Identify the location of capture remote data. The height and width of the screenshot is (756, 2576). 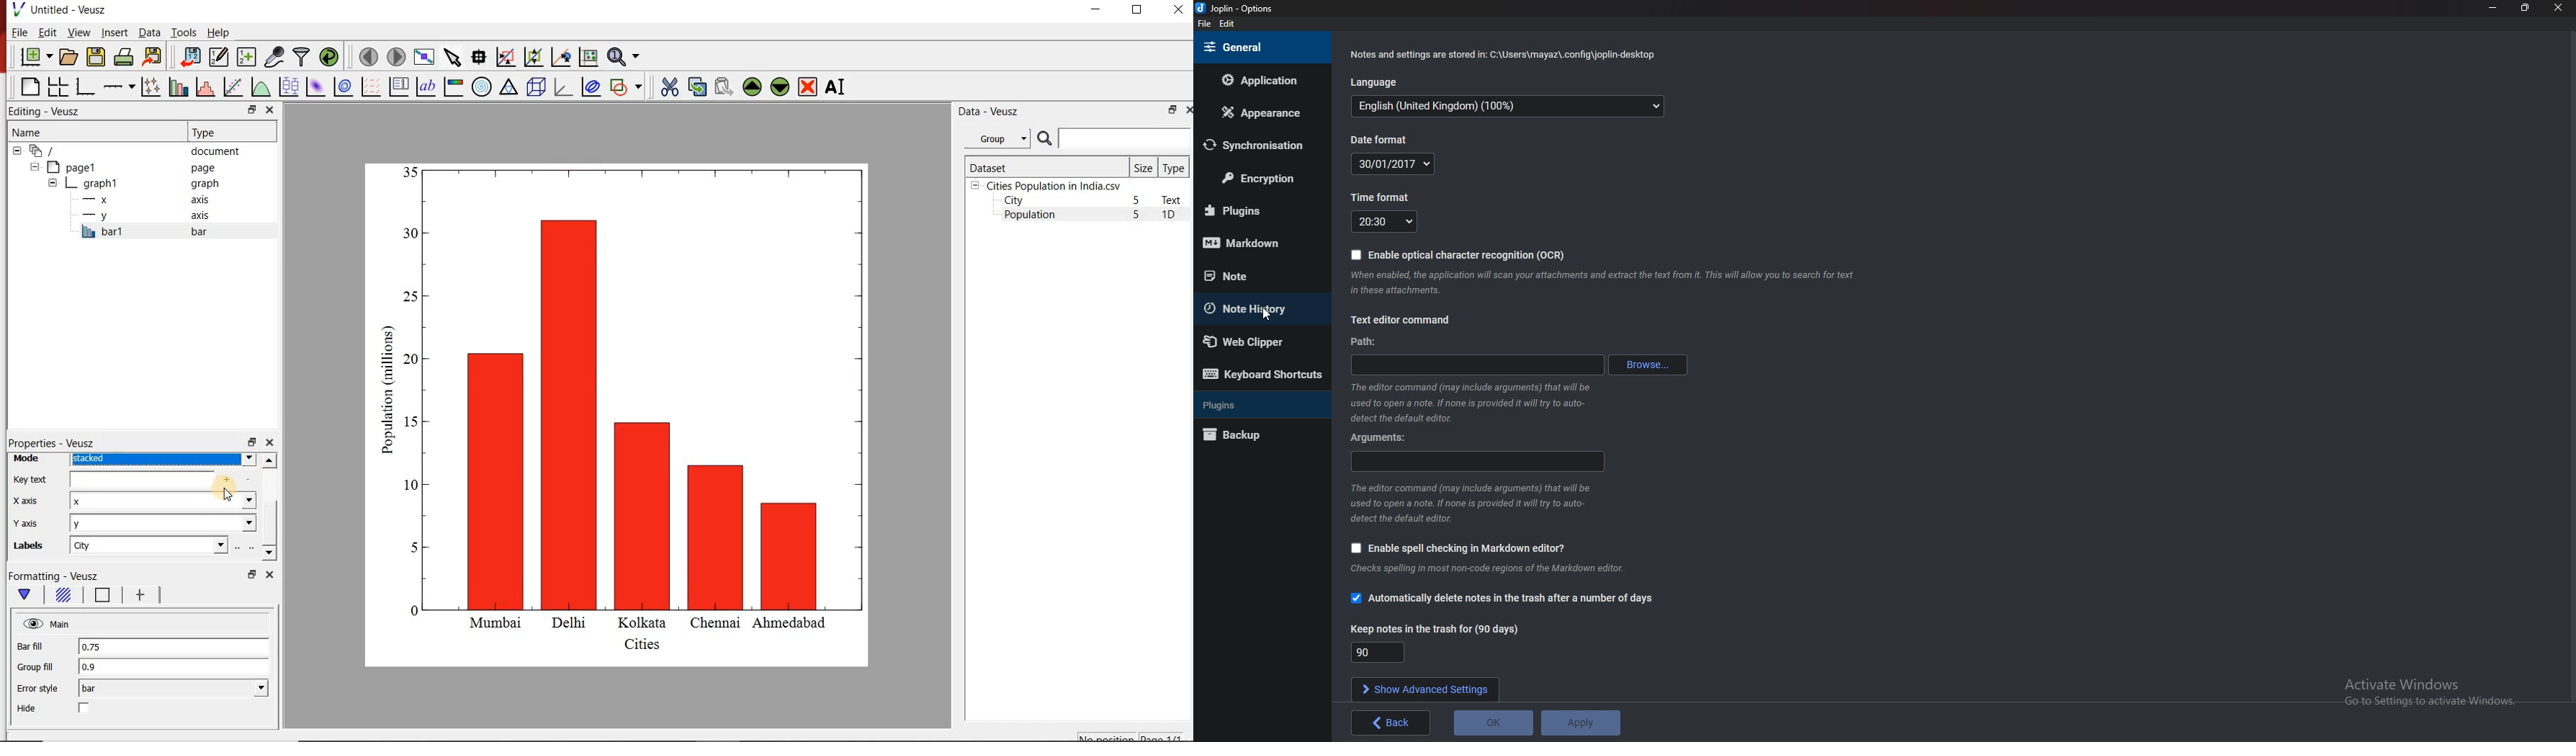
(273, 57).